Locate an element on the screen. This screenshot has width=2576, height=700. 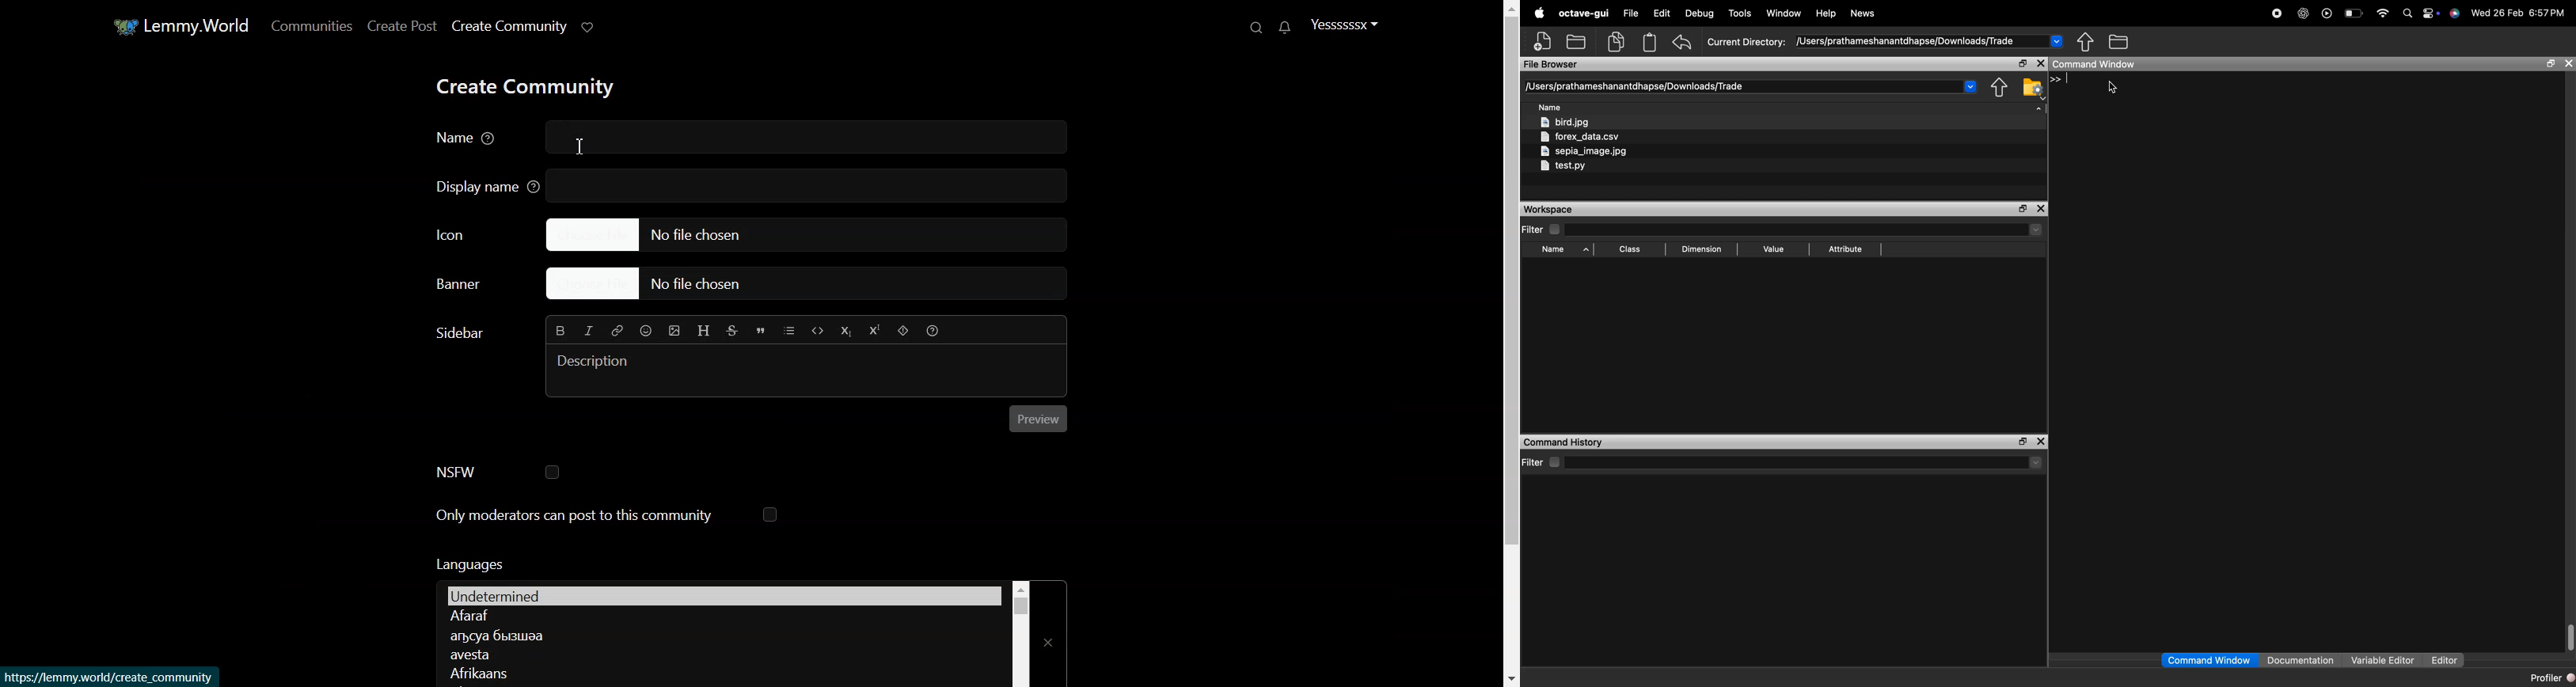
Communities is located at coordinates (309, 25).